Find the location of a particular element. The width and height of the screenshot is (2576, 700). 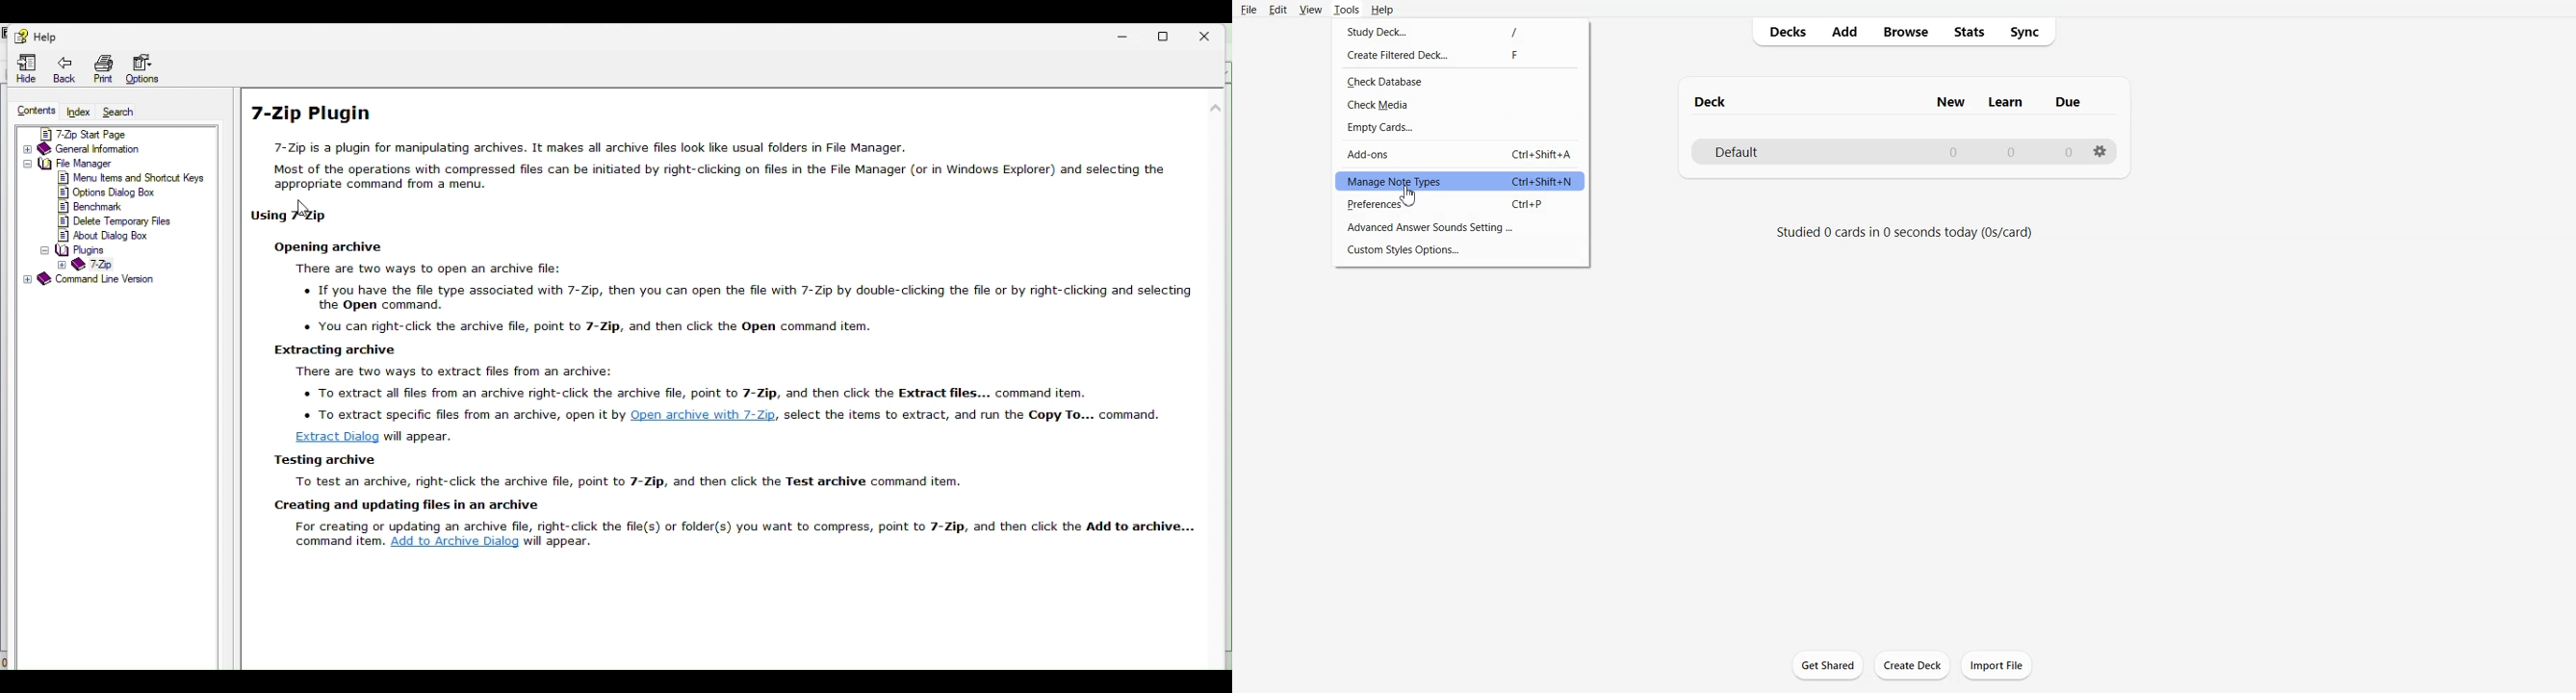

Extract Dialog is located at coordinates (334, 436).